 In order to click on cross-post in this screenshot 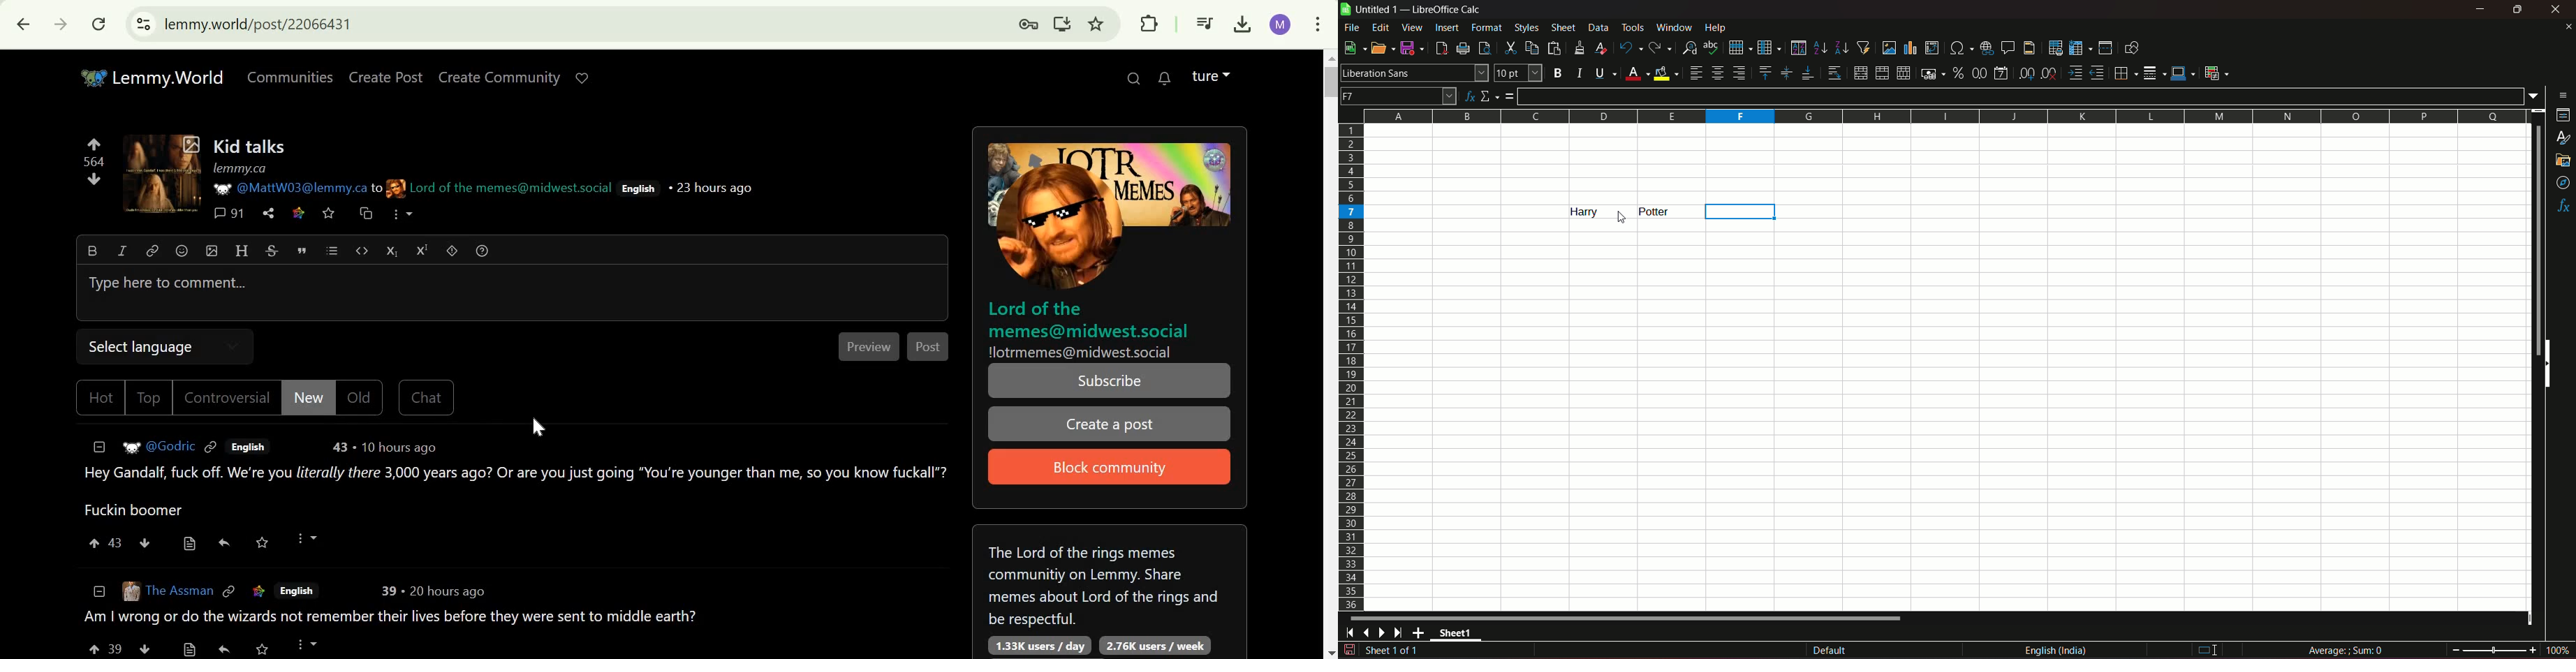, I will do `click(365, 213)`.